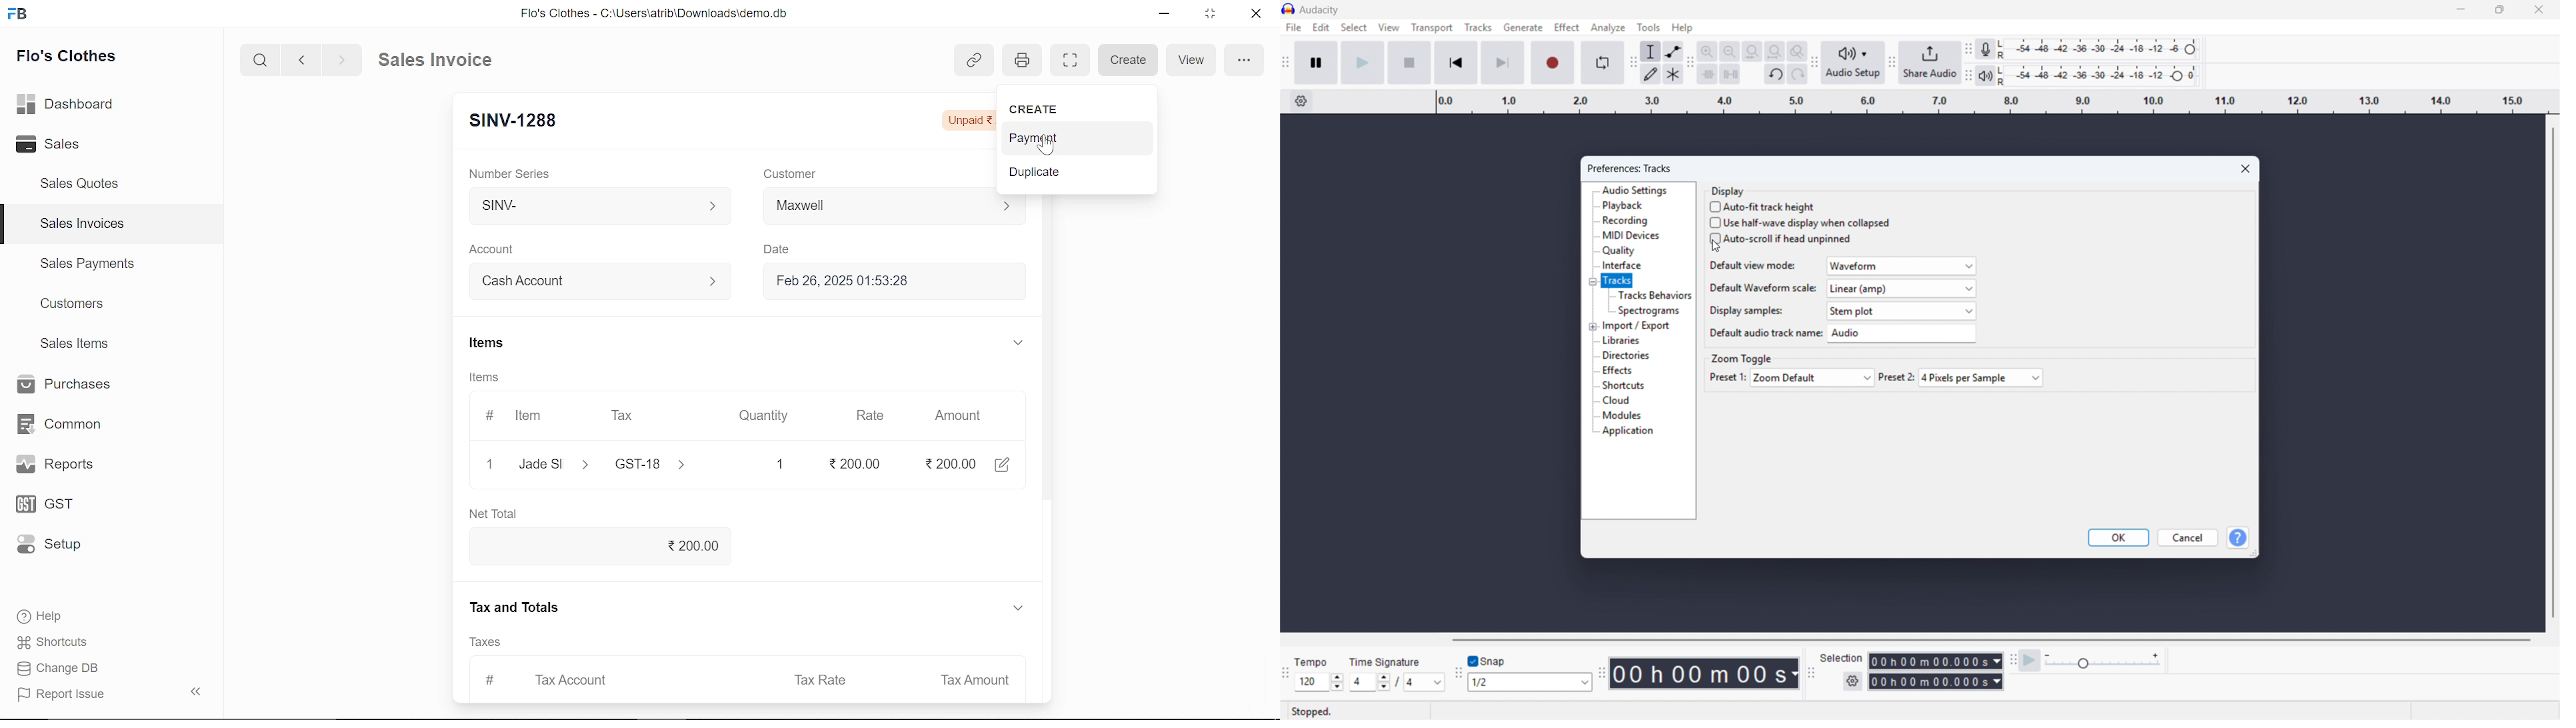  What do you see at coordinates (2537, 9) in the screenshot?
I see `close` at bounding box center [2537, 9].